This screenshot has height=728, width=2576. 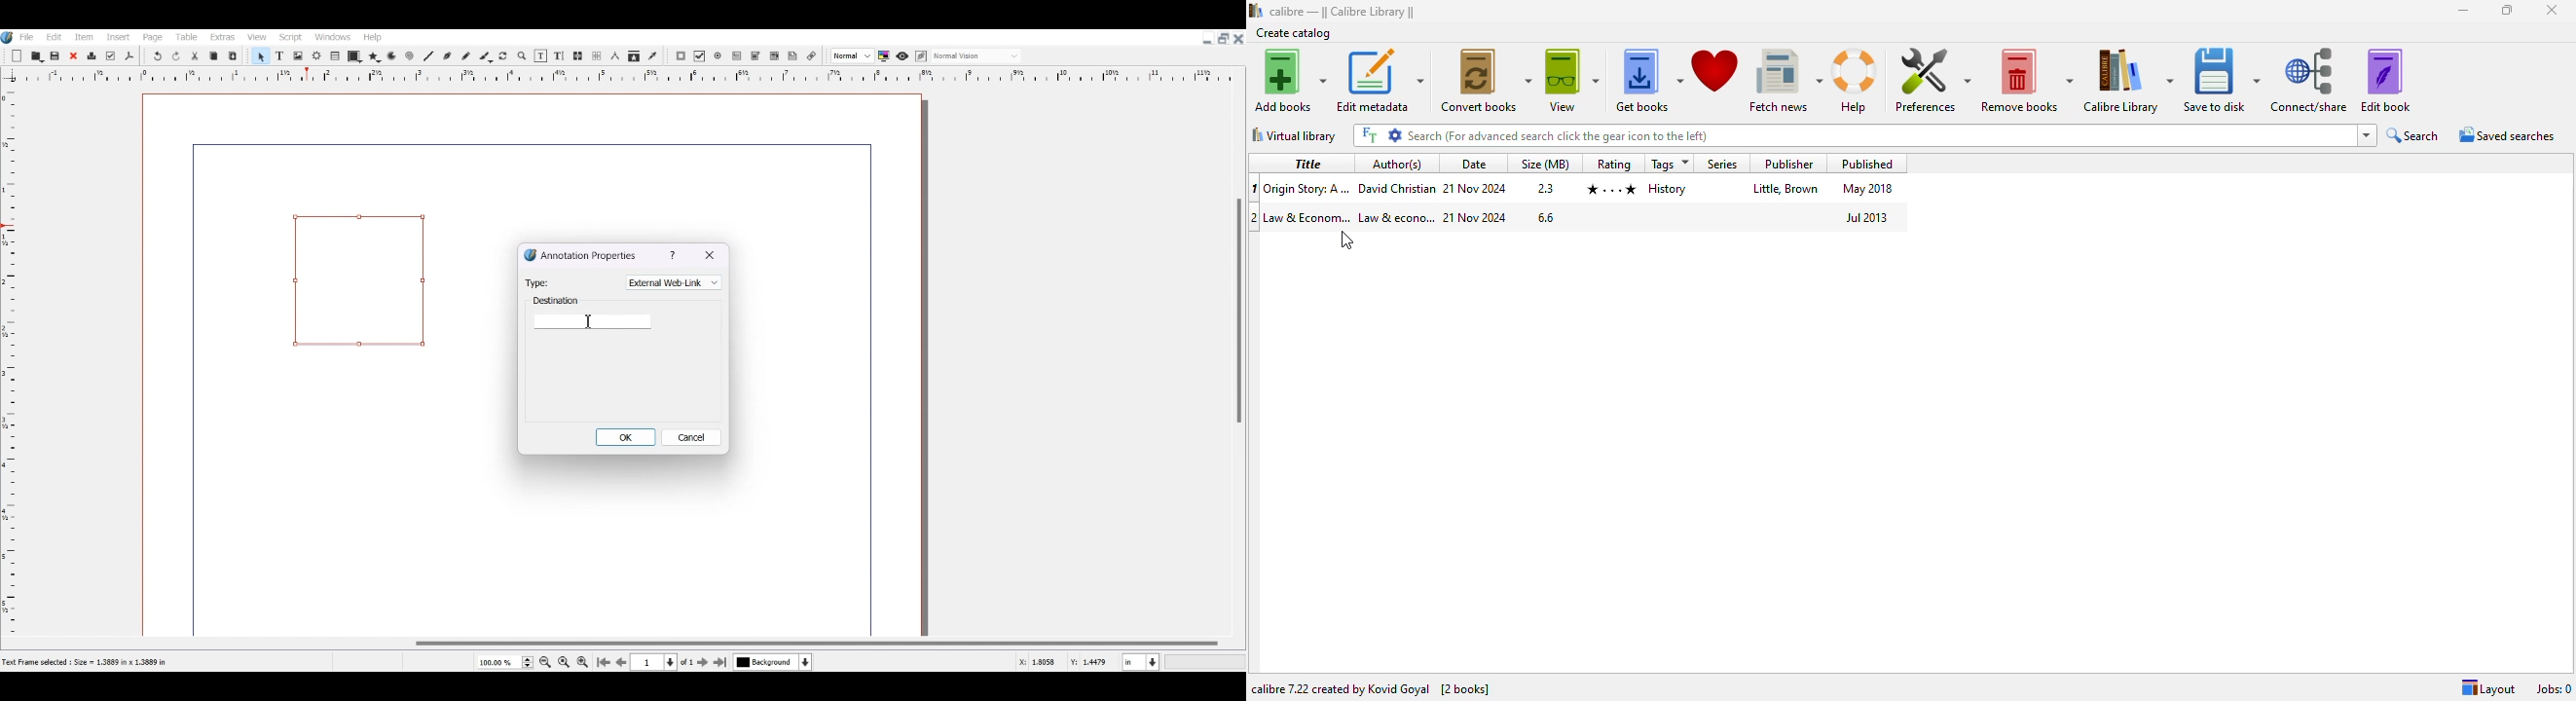 I want to click on 1, so click(x=1255, y=187).